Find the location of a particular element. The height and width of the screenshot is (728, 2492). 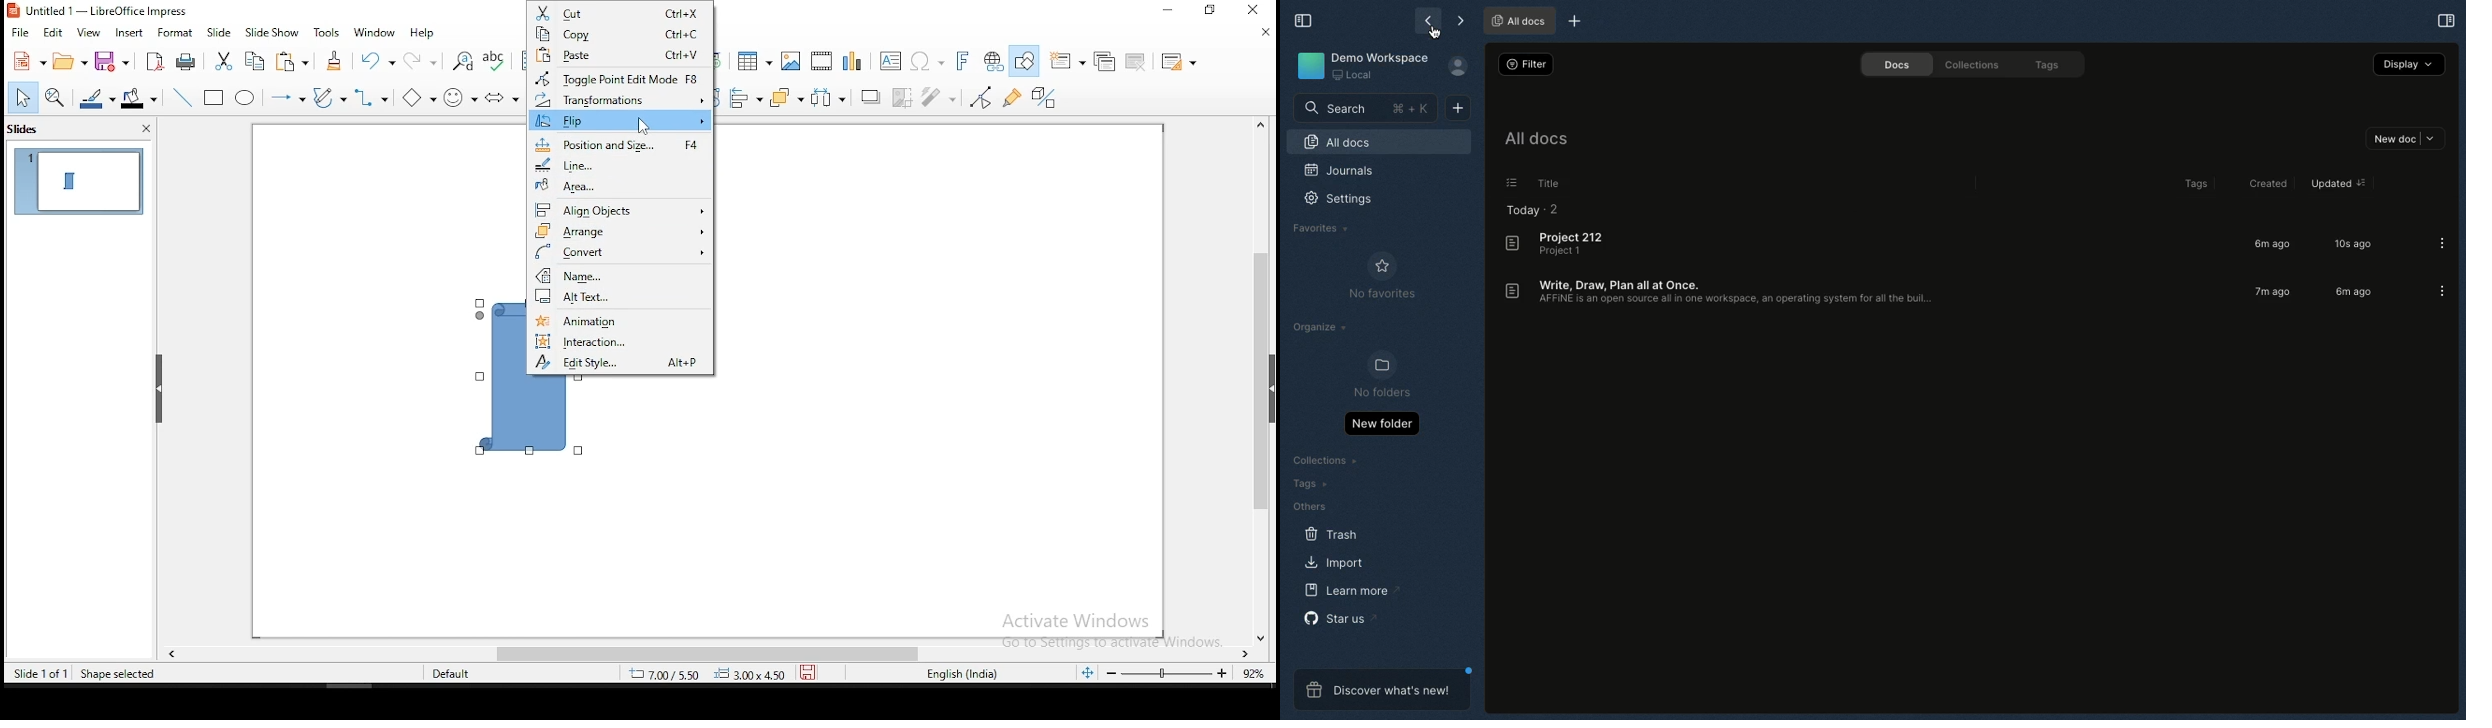

open is located at coordinates (67, 61).